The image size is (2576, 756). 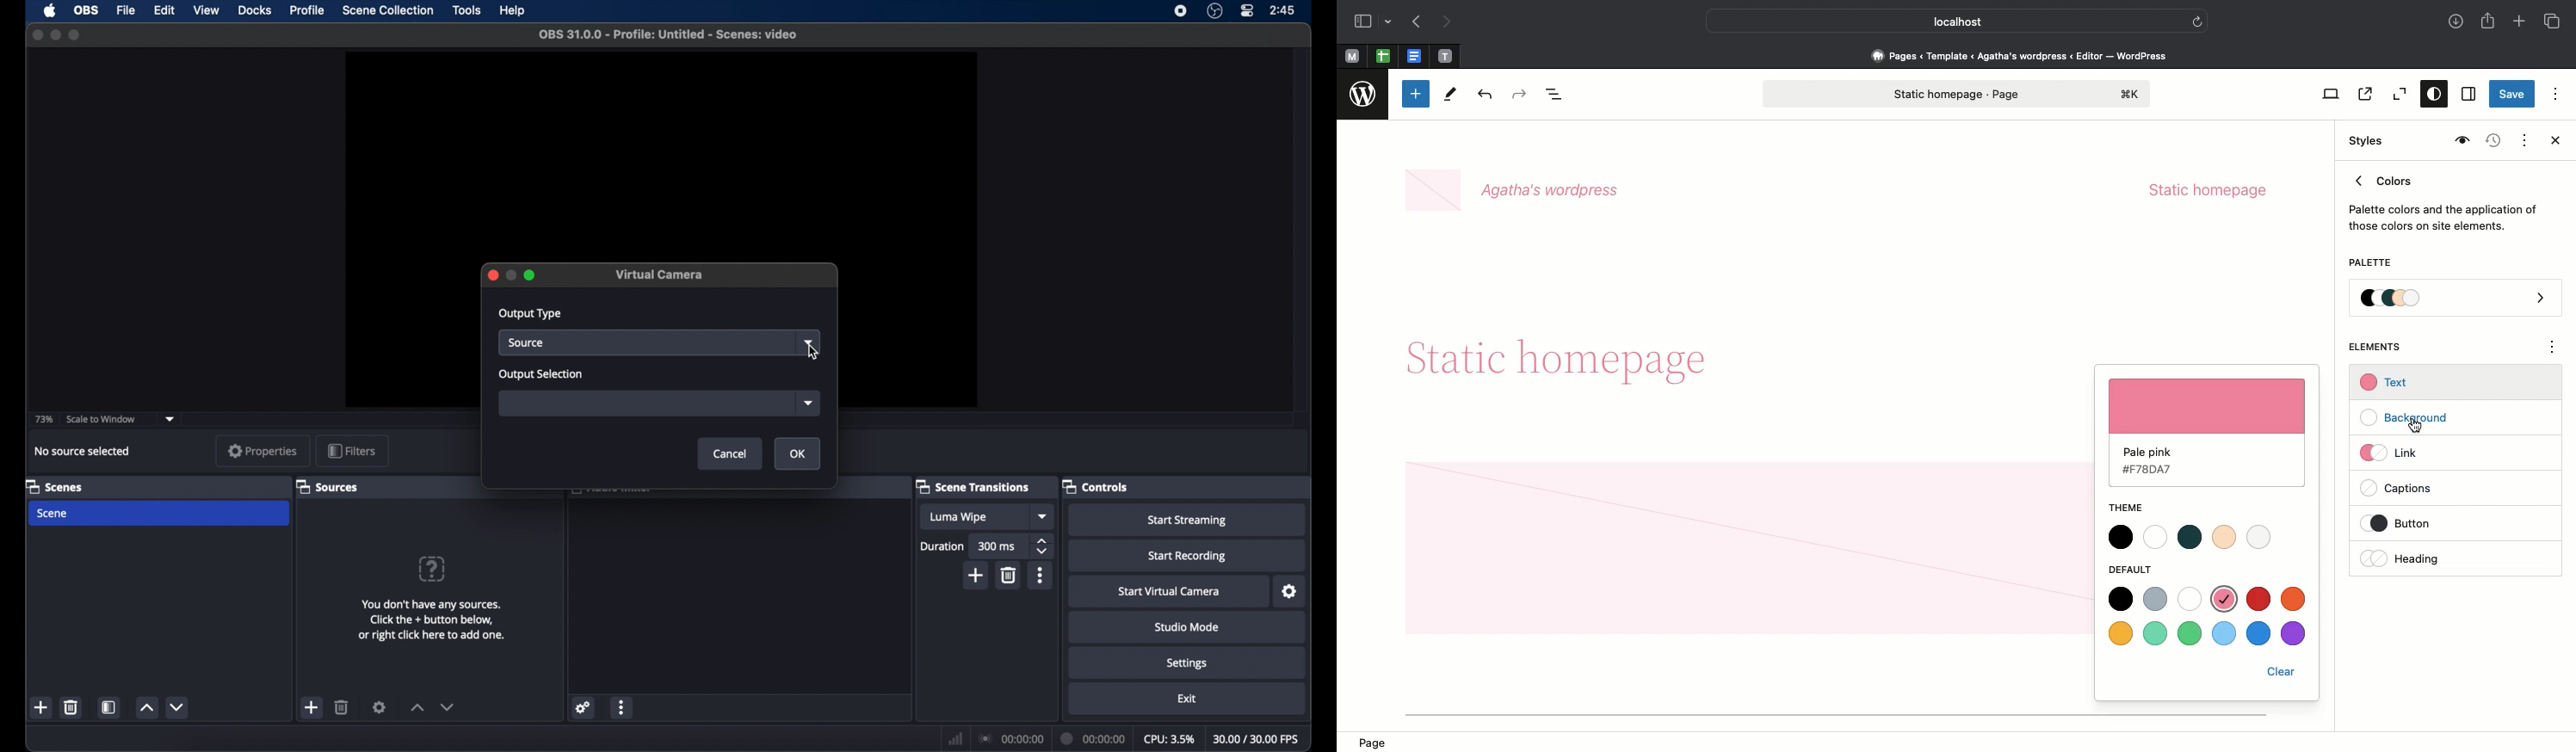 What do you see at coordinates (433, 569) in the screenshot?
I see `help` at bounding box center [433, 569].